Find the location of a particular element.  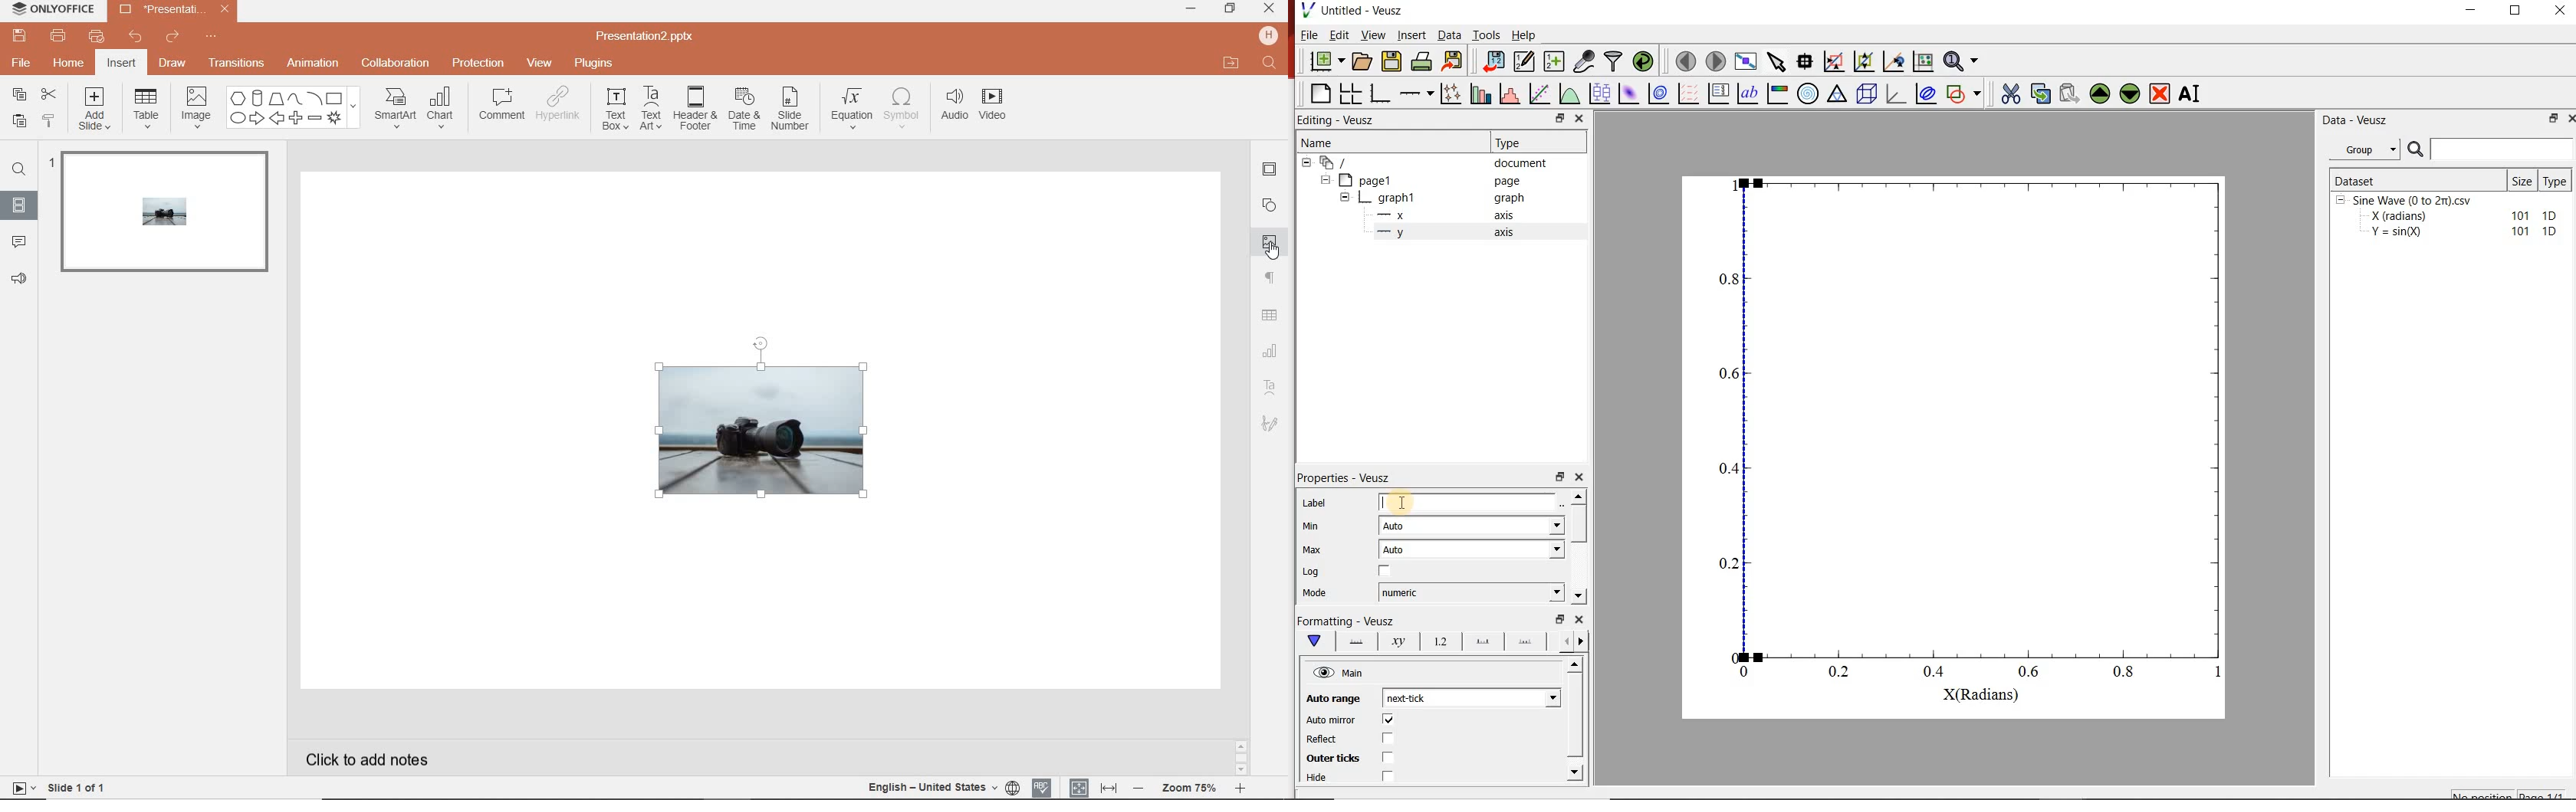

chart is located at coordinates (445, 109).